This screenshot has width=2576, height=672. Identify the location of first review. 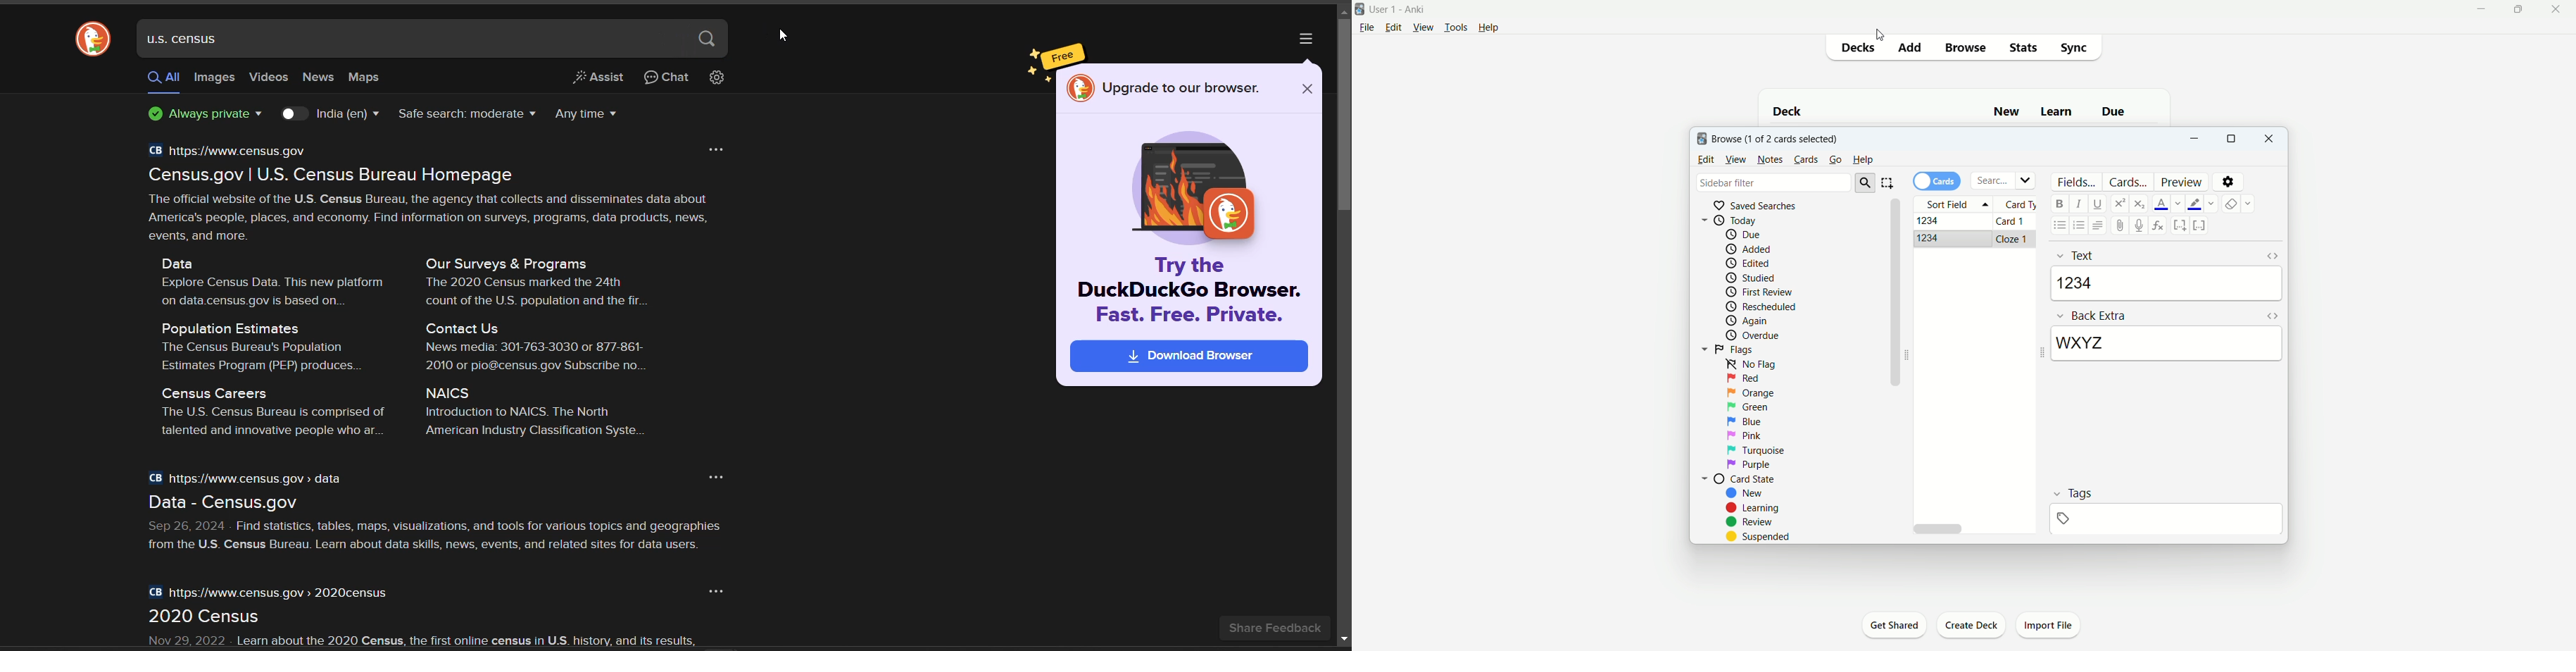
(1760, 292).